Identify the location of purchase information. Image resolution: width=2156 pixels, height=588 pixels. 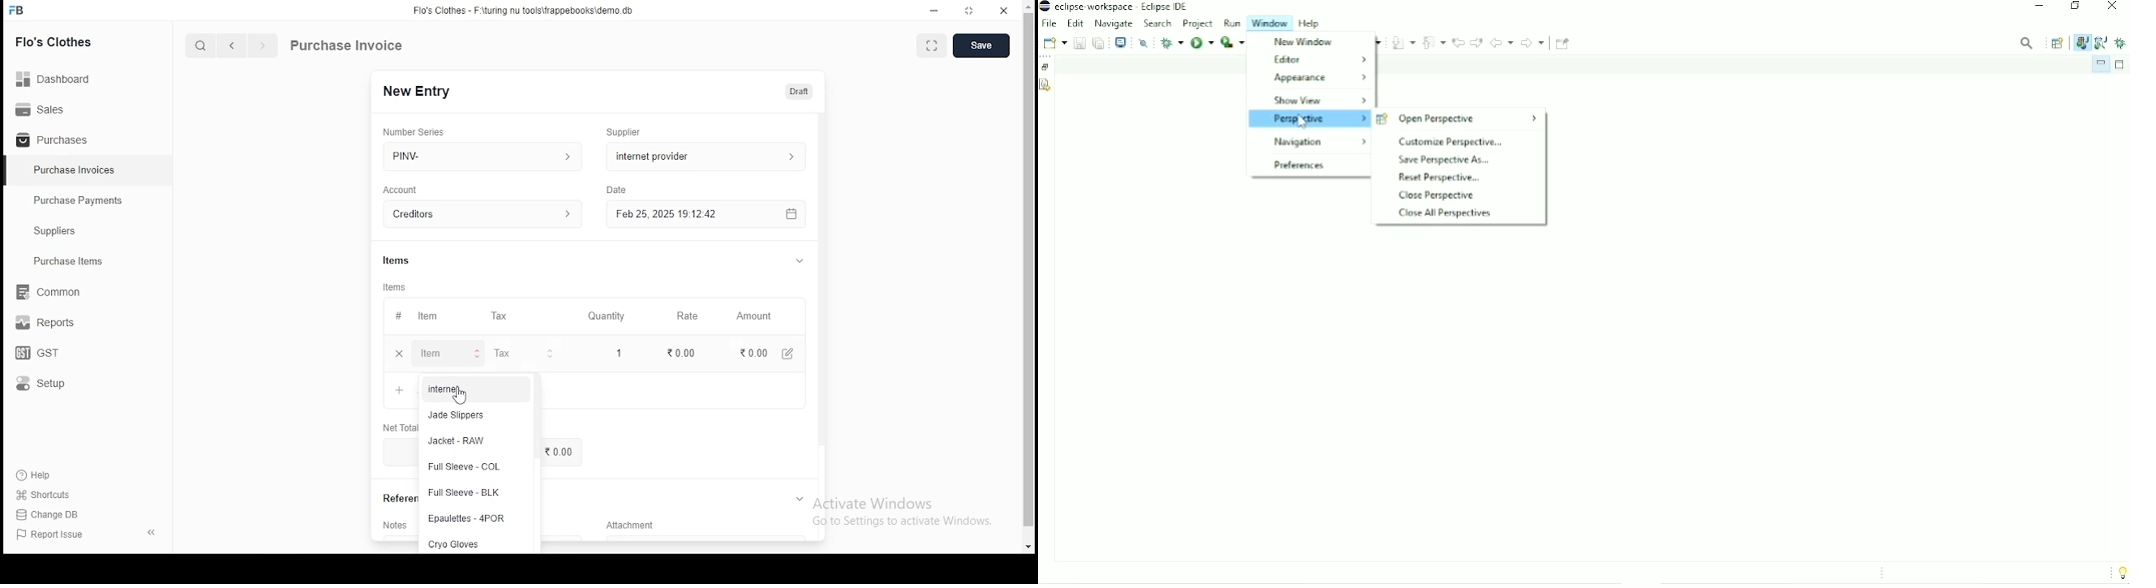
(347, 46).